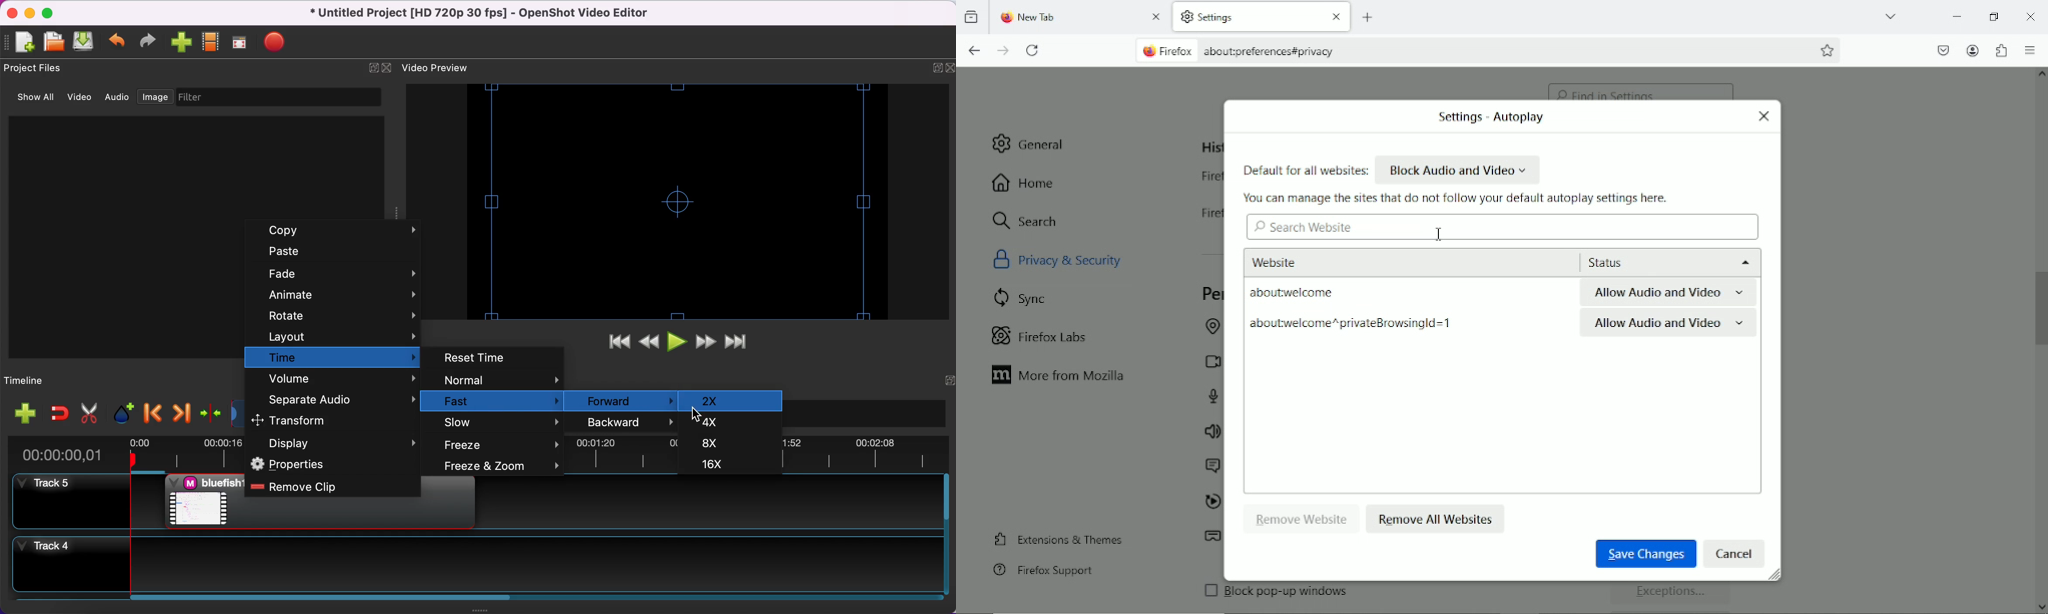  What do you see at coordinates (647, 345) in the screenshot?
I see `rewind` at bounding box center [647, 345].